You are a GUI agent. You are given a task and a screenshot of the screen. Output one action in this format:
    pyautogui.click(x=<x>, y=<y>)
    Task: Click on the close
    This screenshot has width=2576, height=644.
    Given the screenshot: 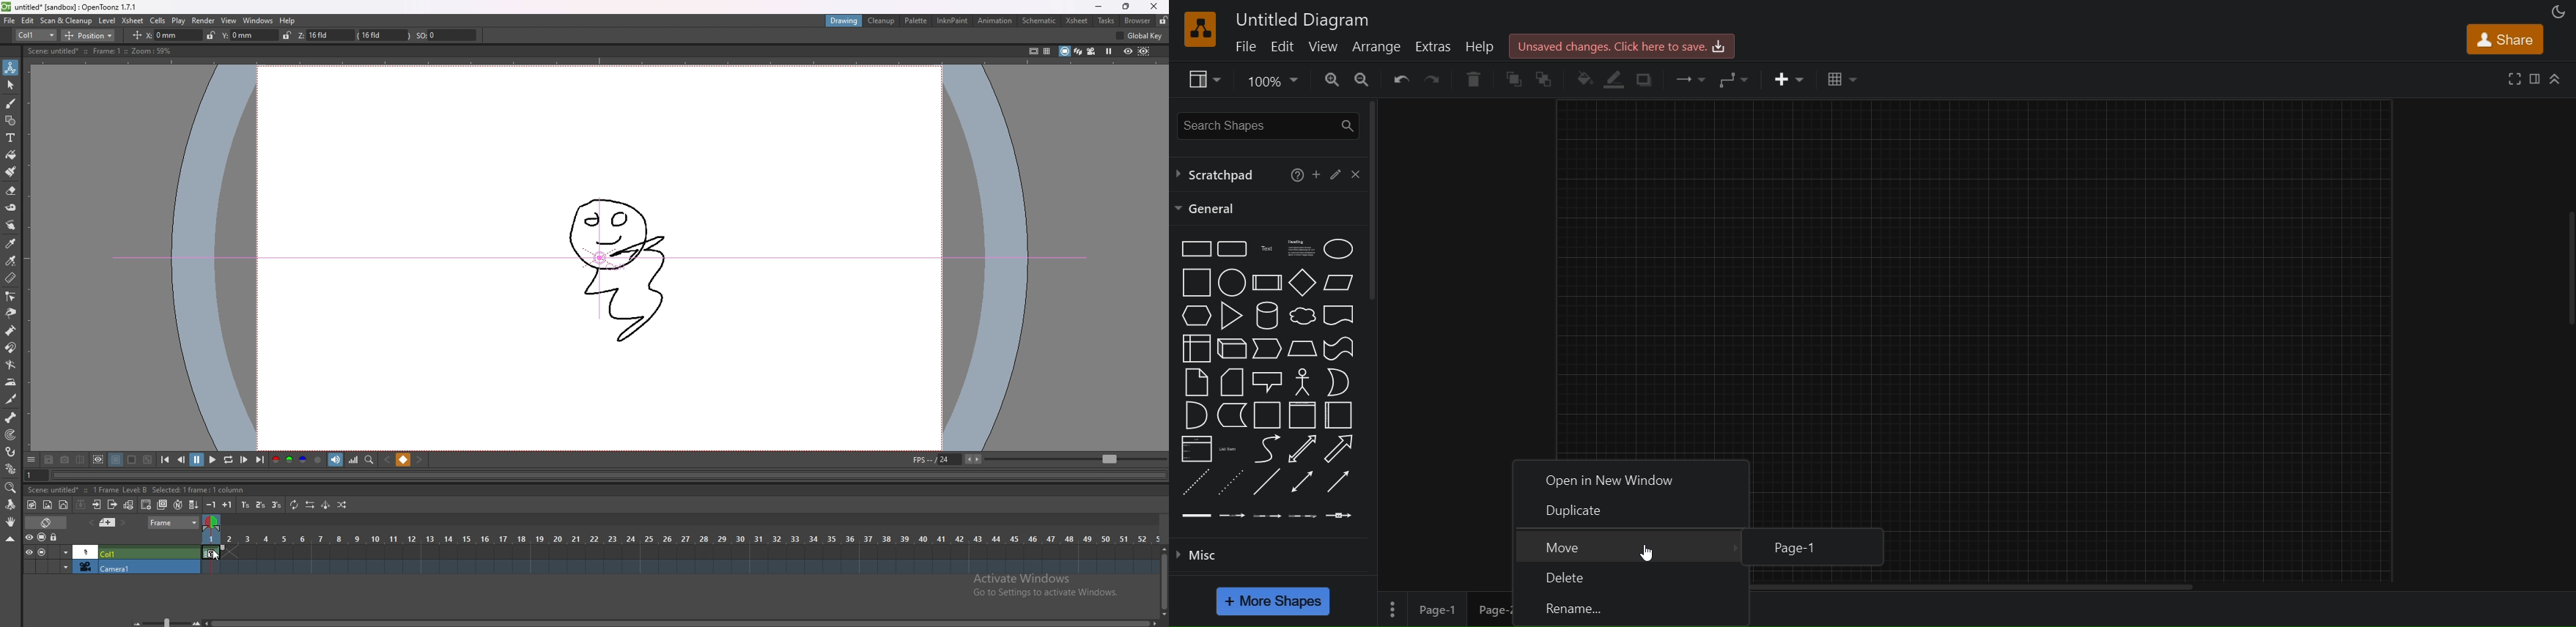 What is the action you would take?
    pyautogui.click(x=1153, y=7)
    